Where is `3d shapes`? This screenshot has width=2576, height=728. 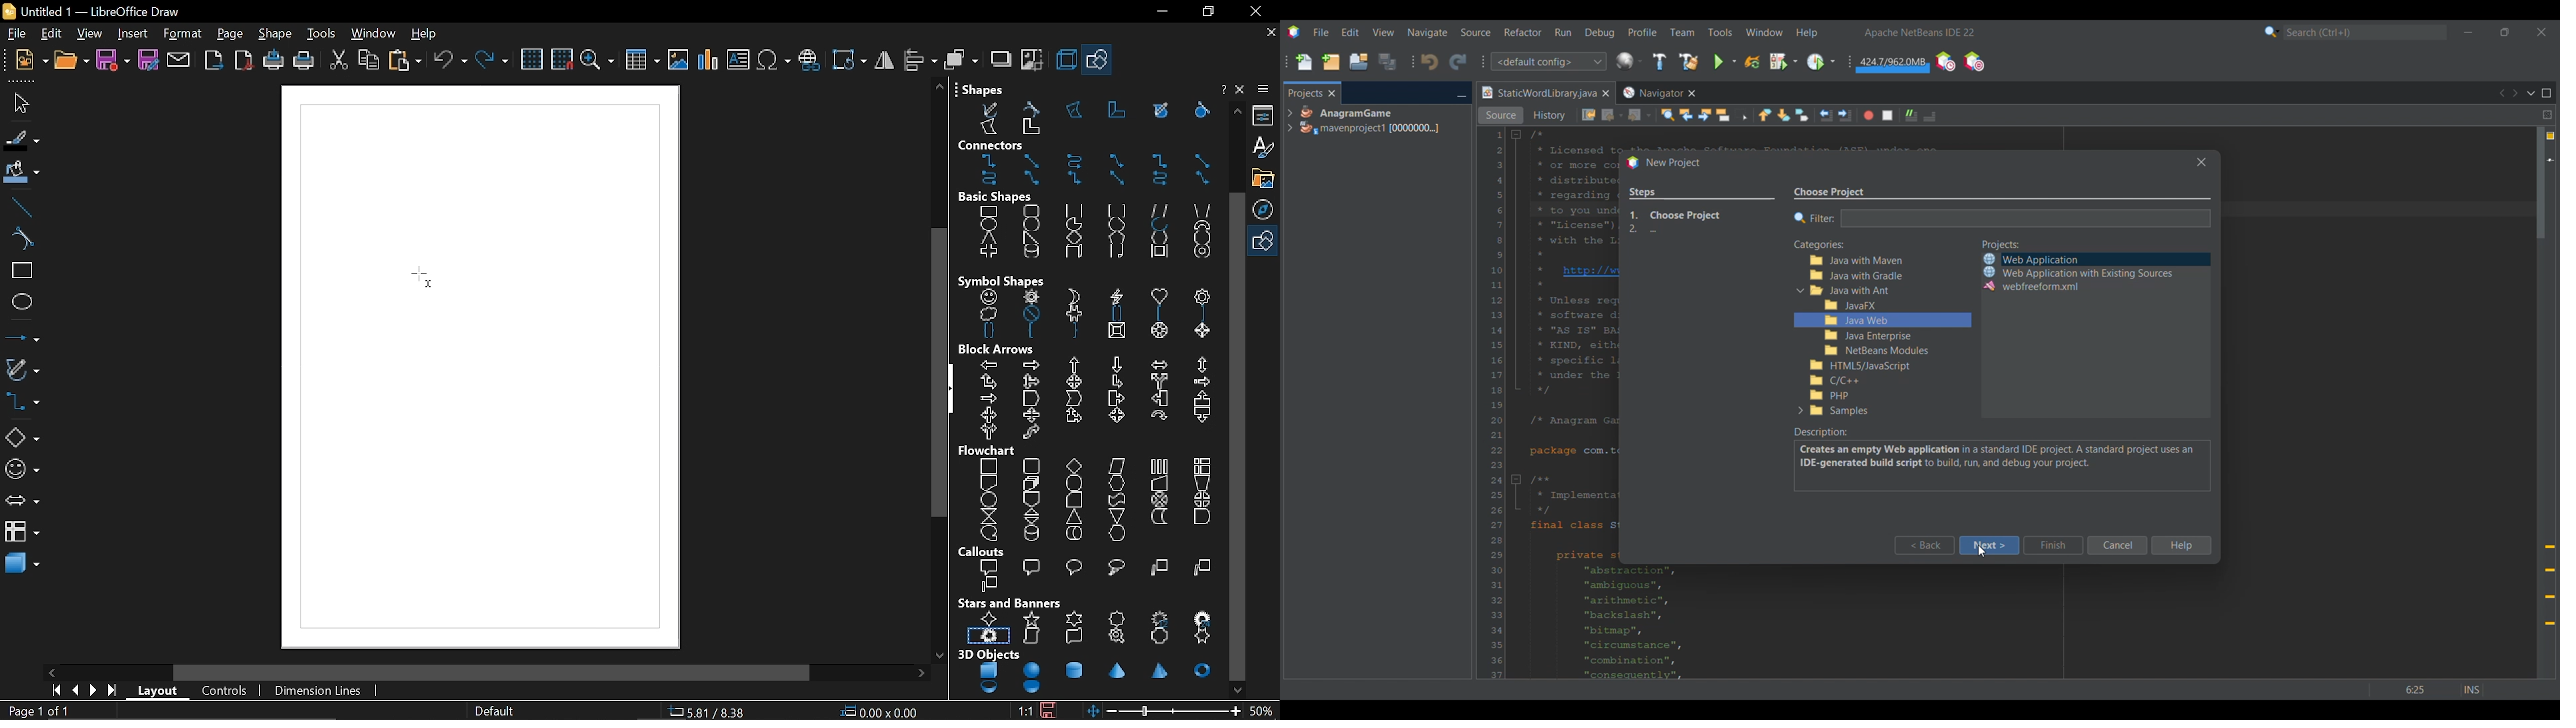
3d shapes is located at coordinates (22, 566).